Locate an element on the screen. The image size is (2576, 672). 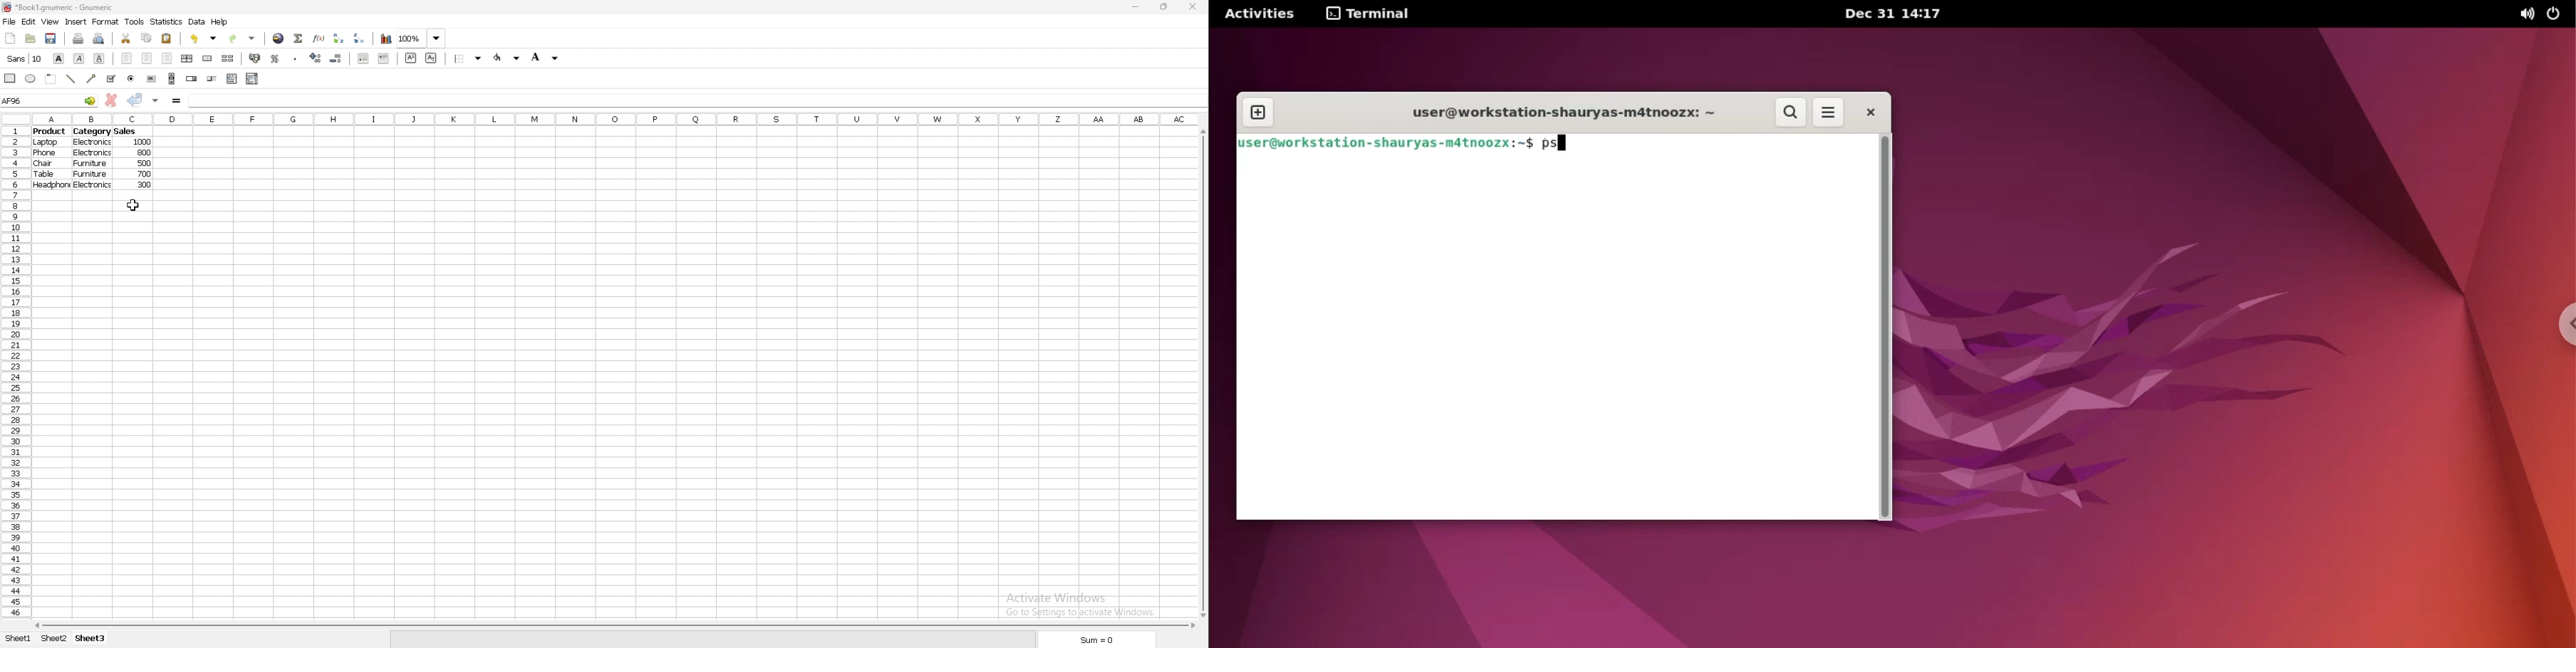
line is located at coordinates (71, 79).